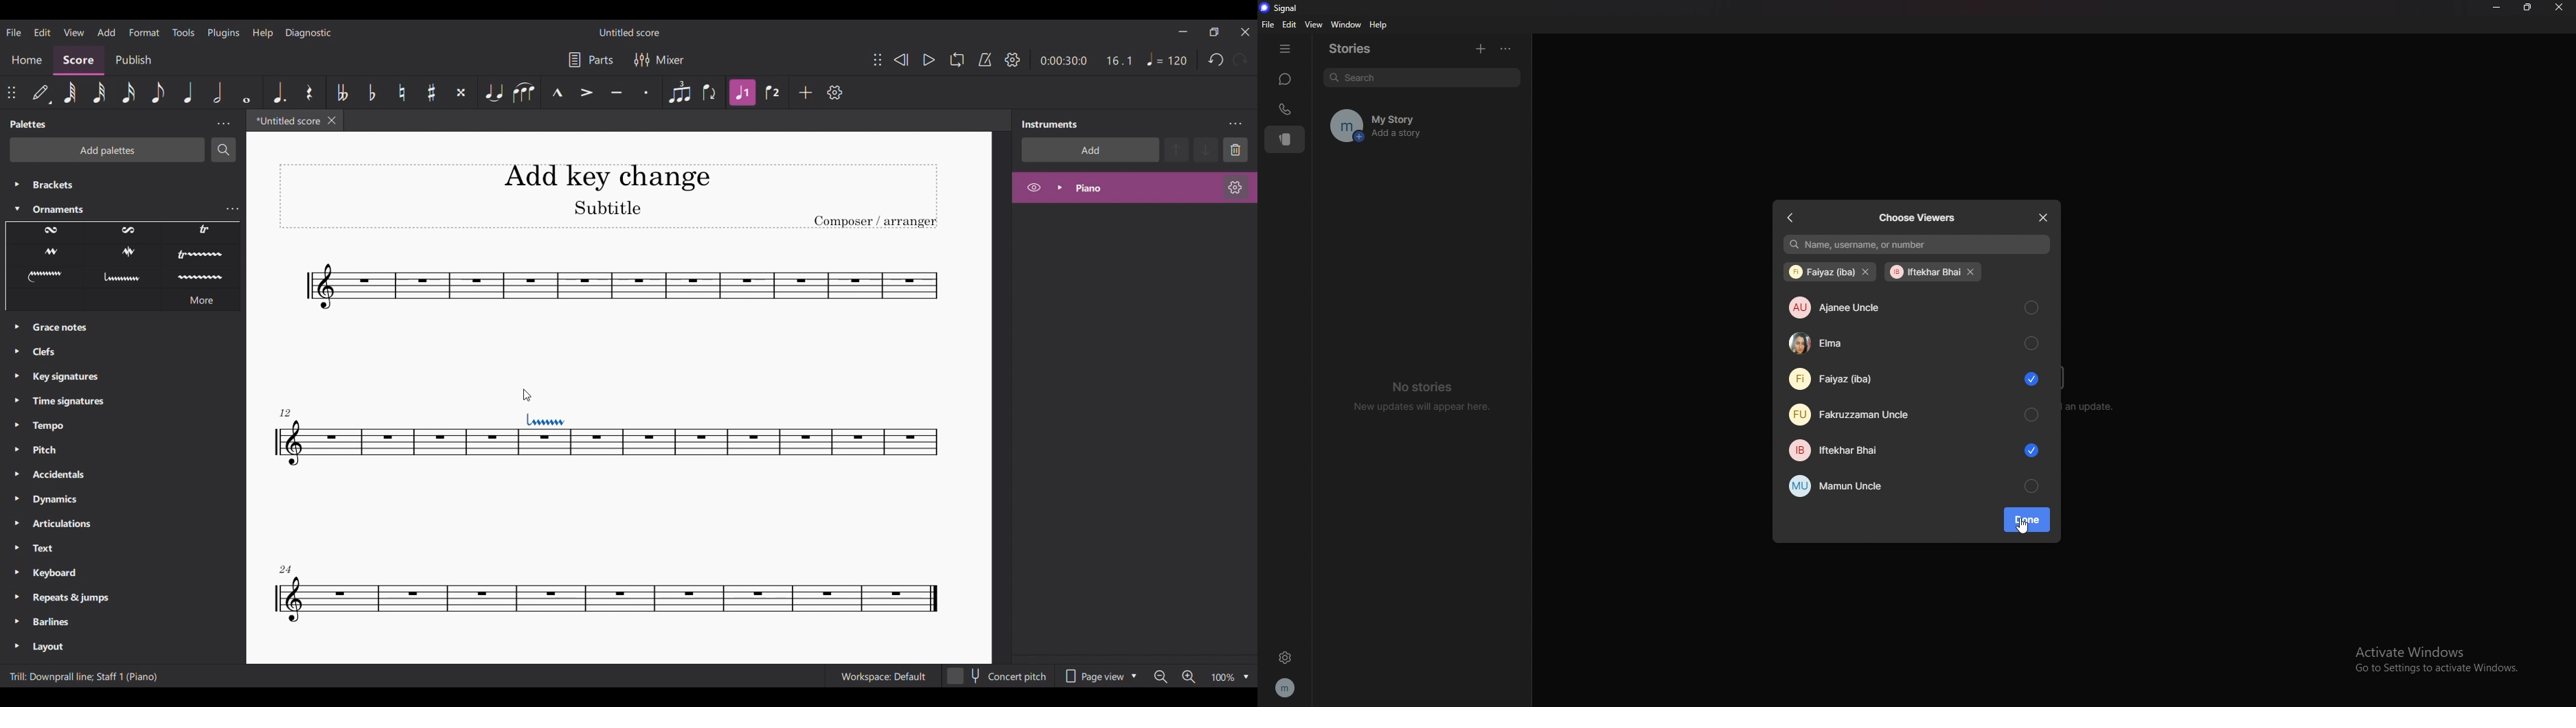 The height and width of the screenshot is (728, 2576). I want to click on Indicates addition, so click(534, 405).